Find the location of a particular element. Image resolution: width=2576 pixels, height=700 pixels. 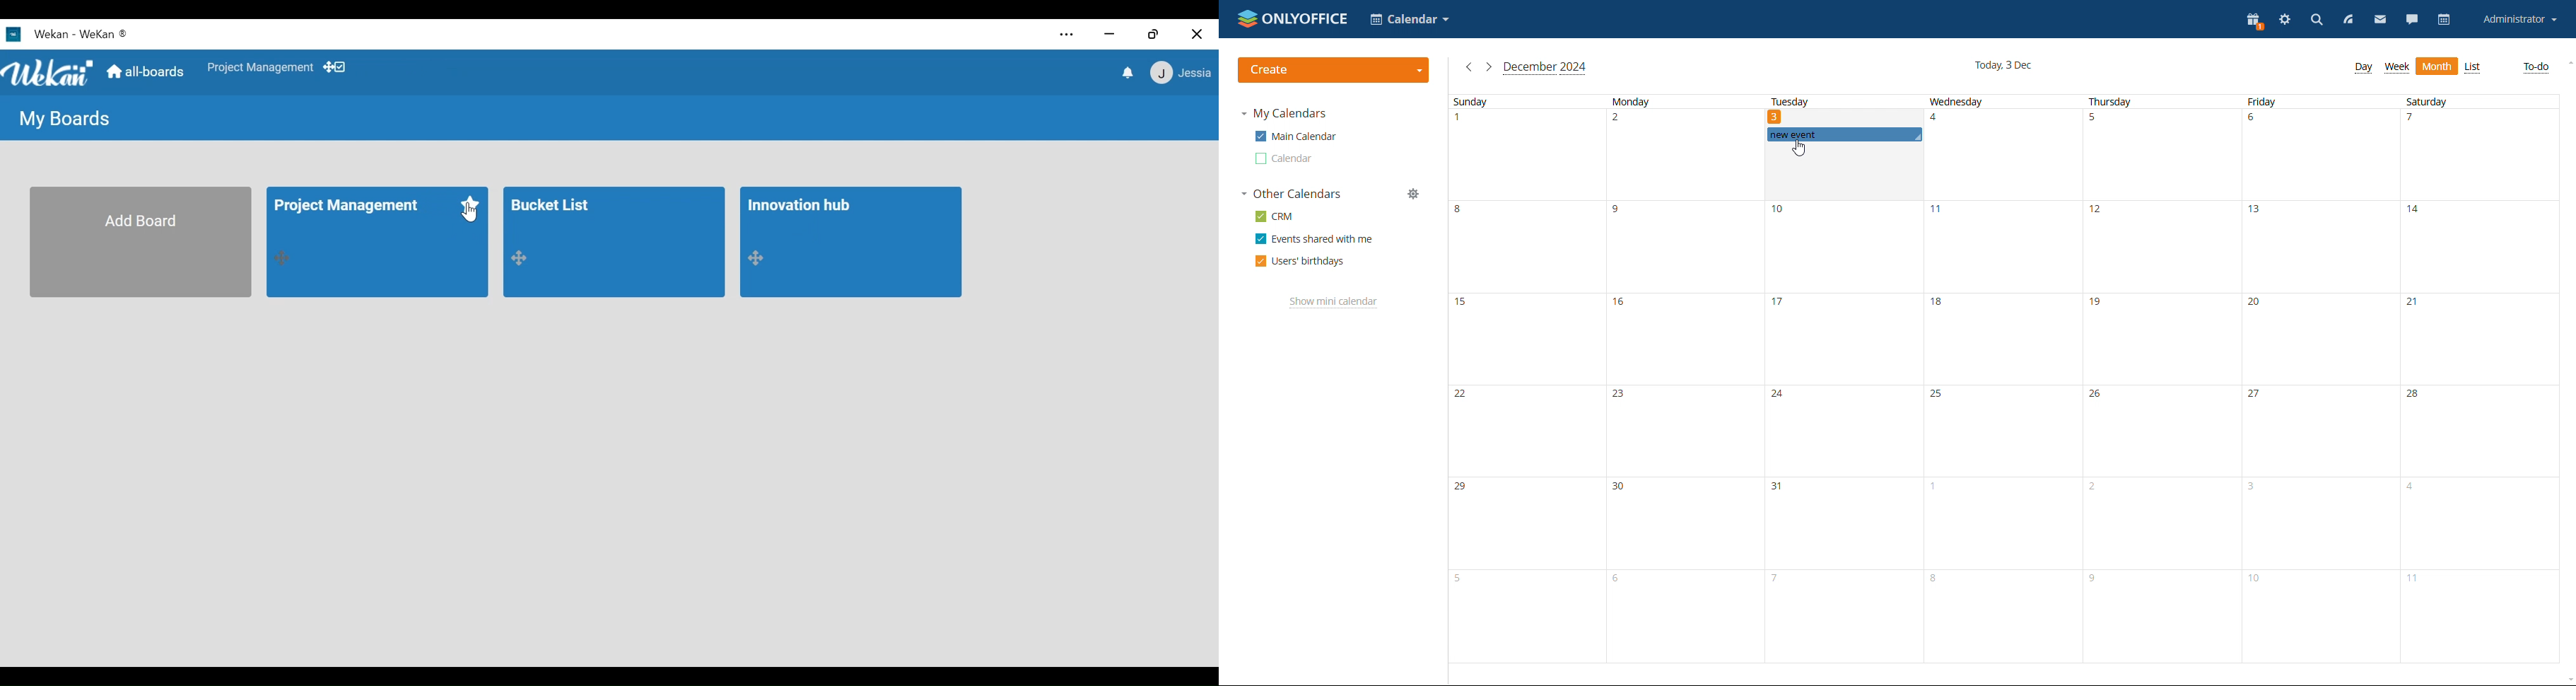

notification is located at coordinates (1126, 72).